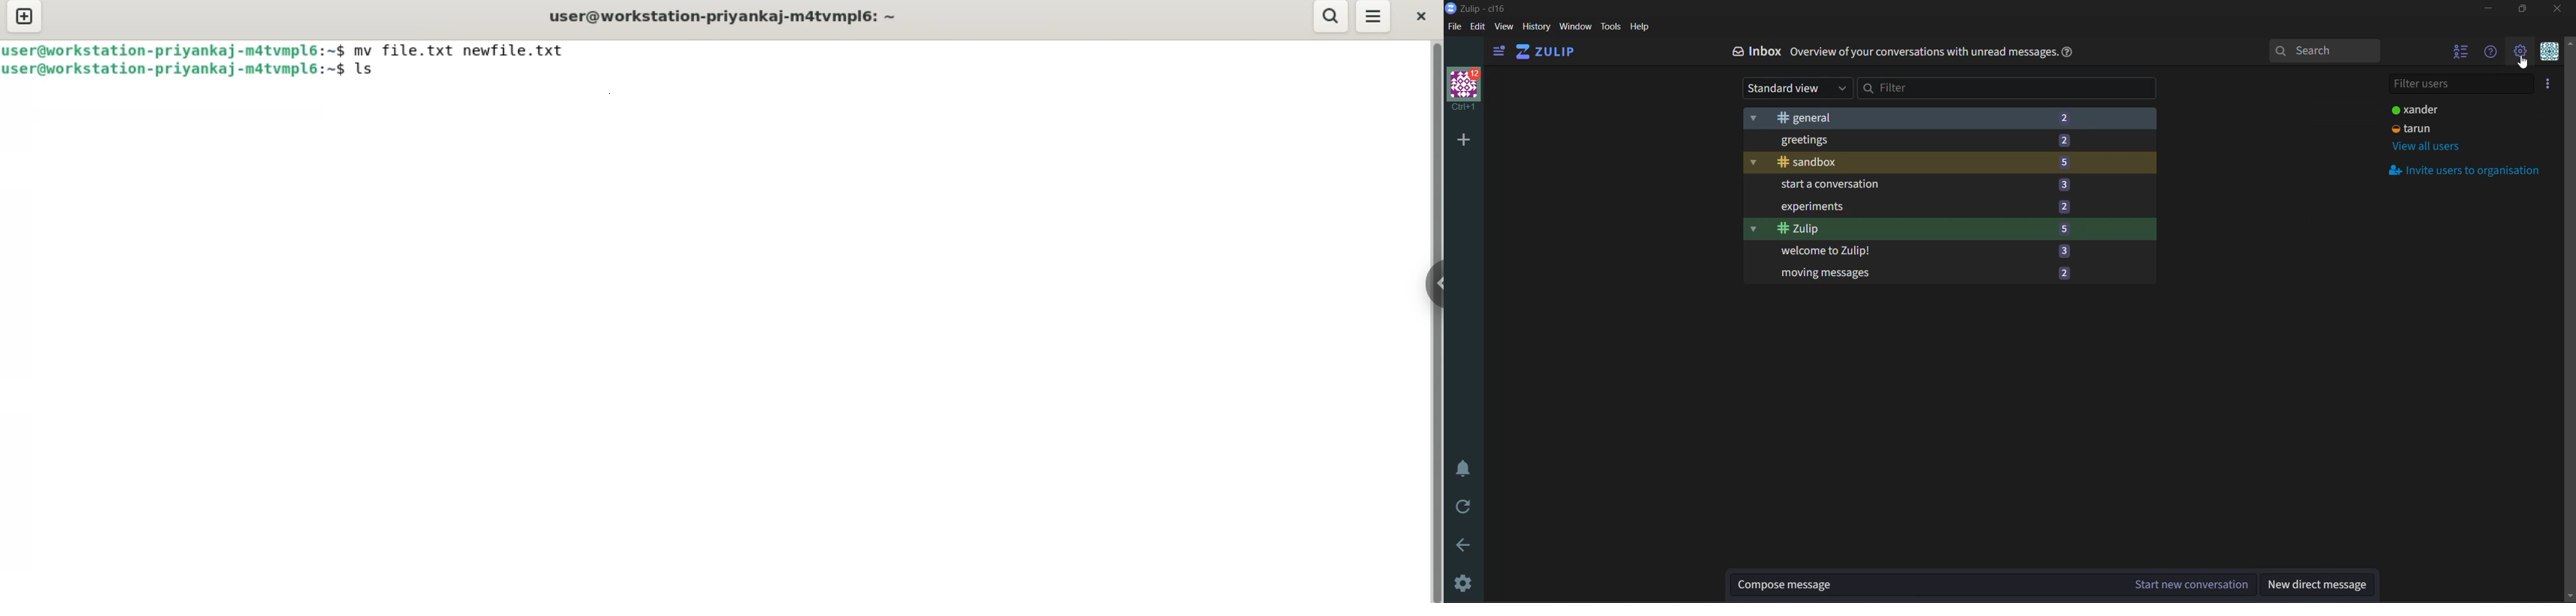  I want to click on hide user list, so click(2463, 54).